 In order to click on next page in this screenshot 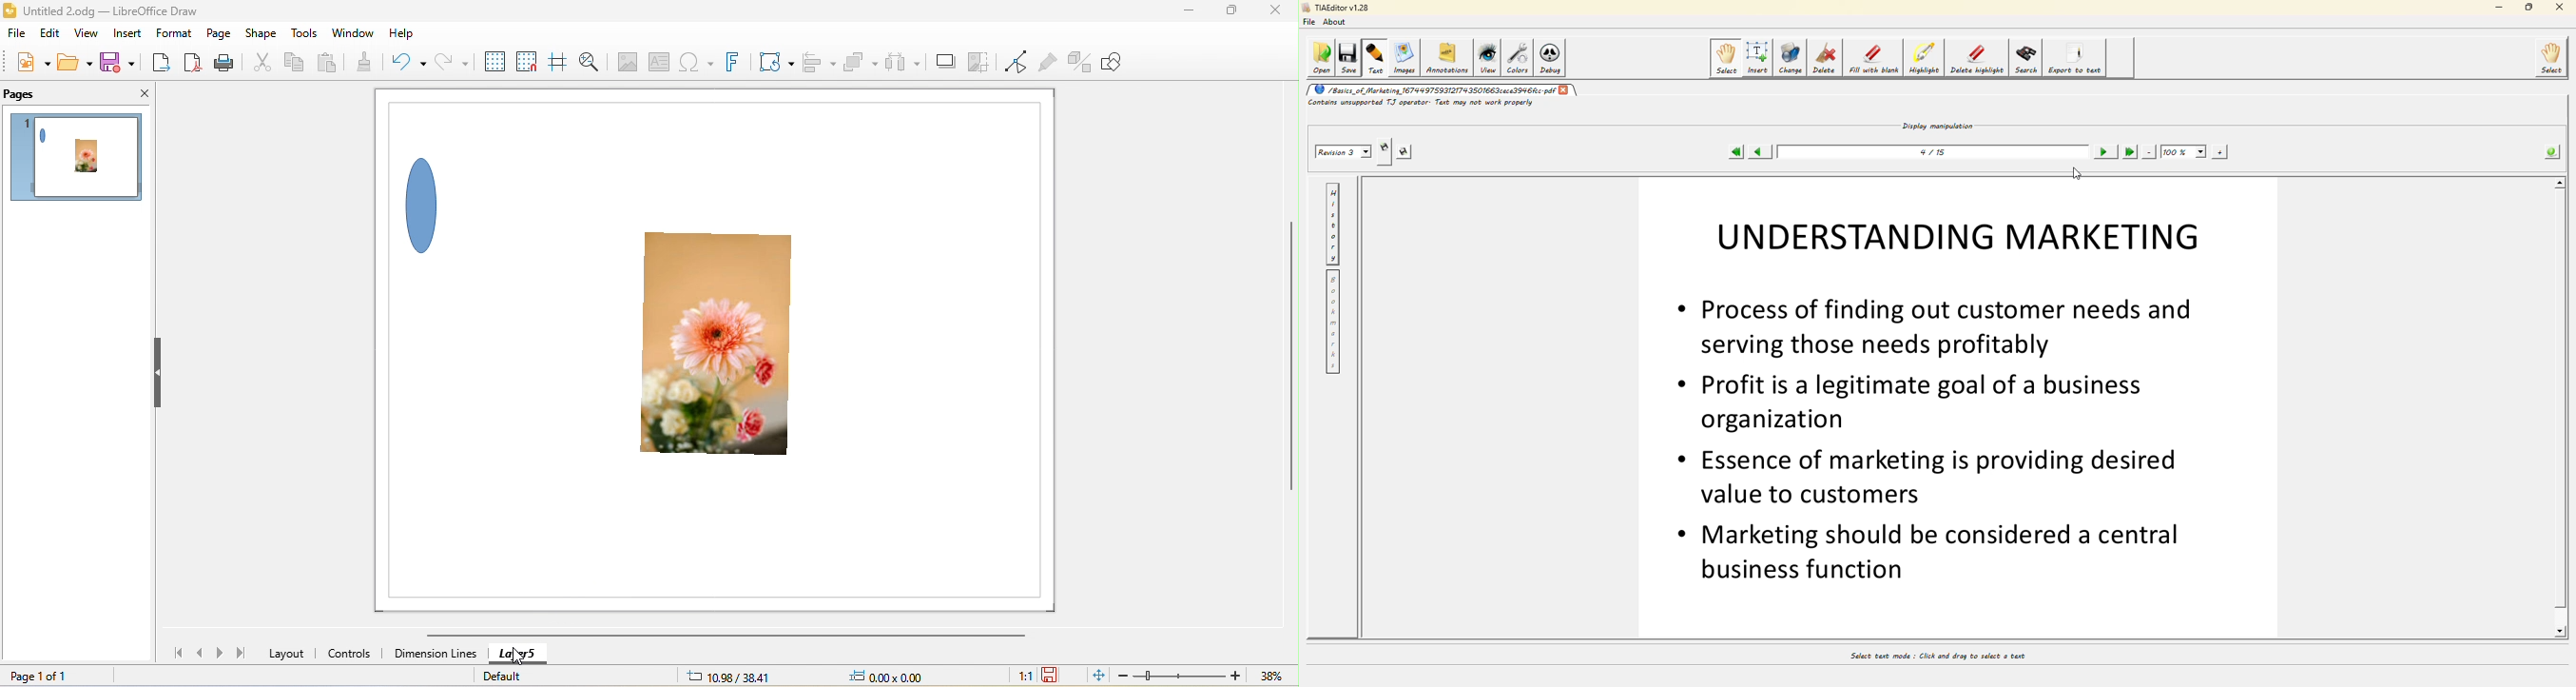, I will do `click(223, 653)`.